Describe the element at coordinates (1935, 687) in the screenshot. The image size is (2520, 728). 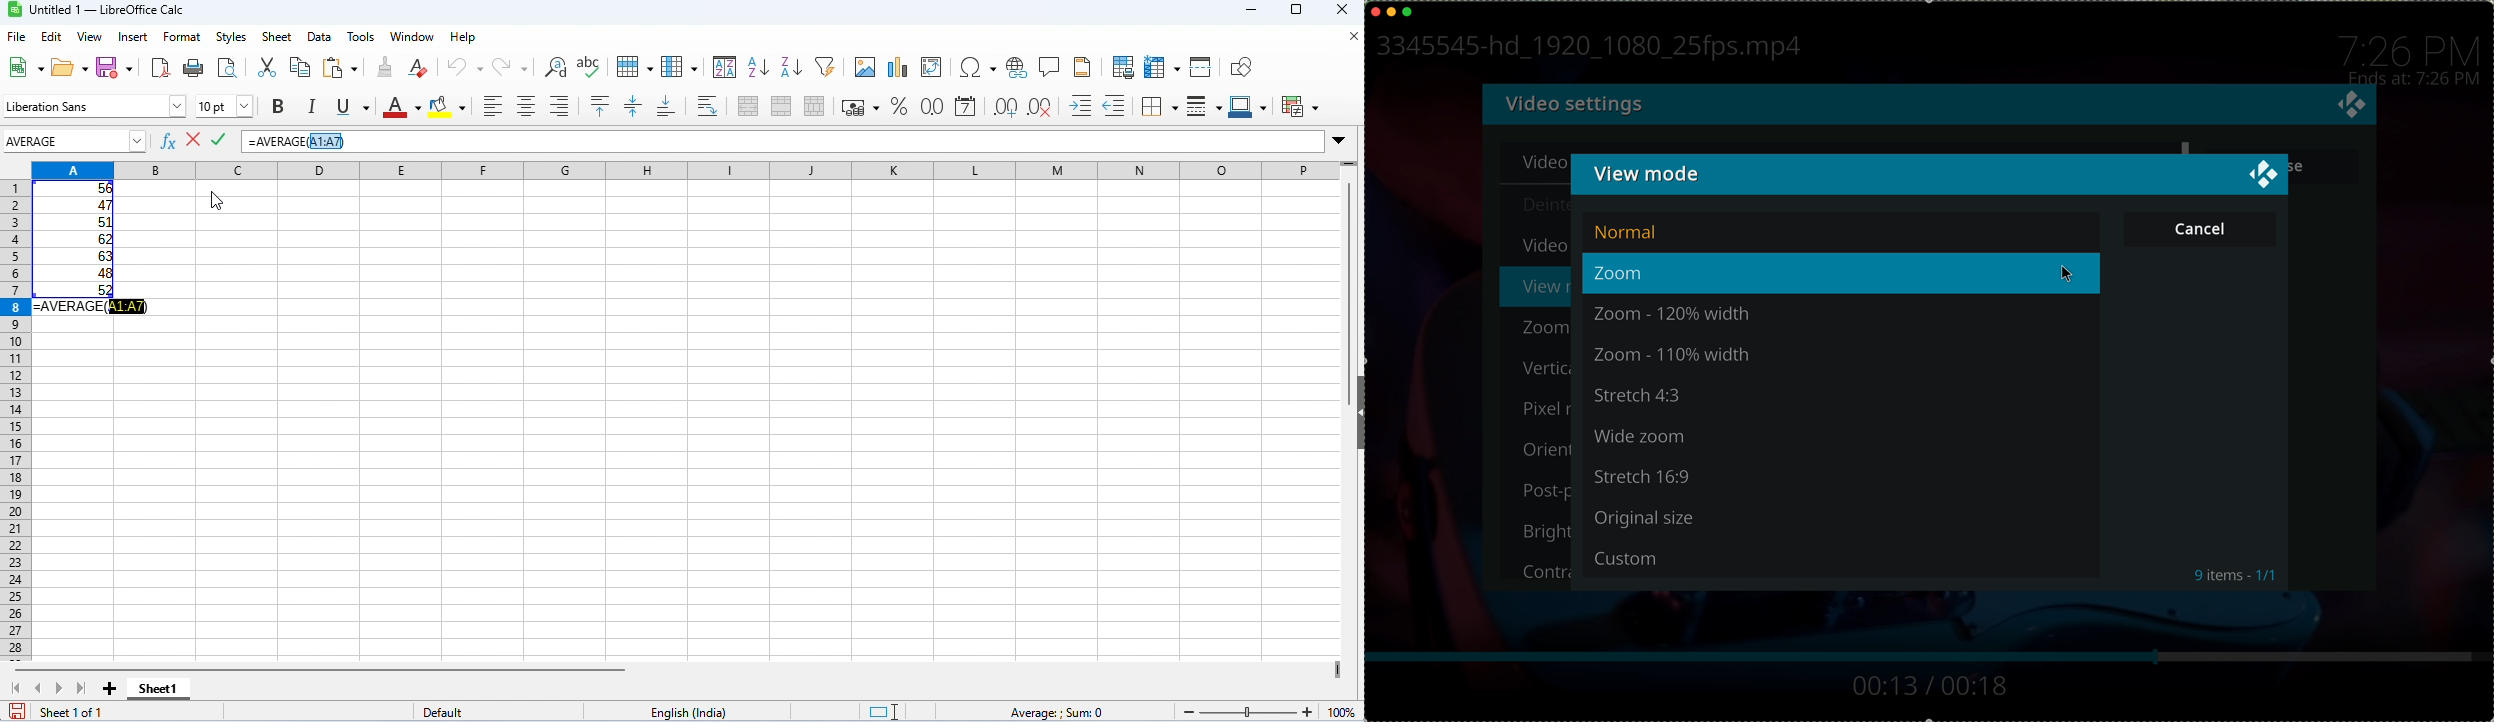
I see `track time` at that location.